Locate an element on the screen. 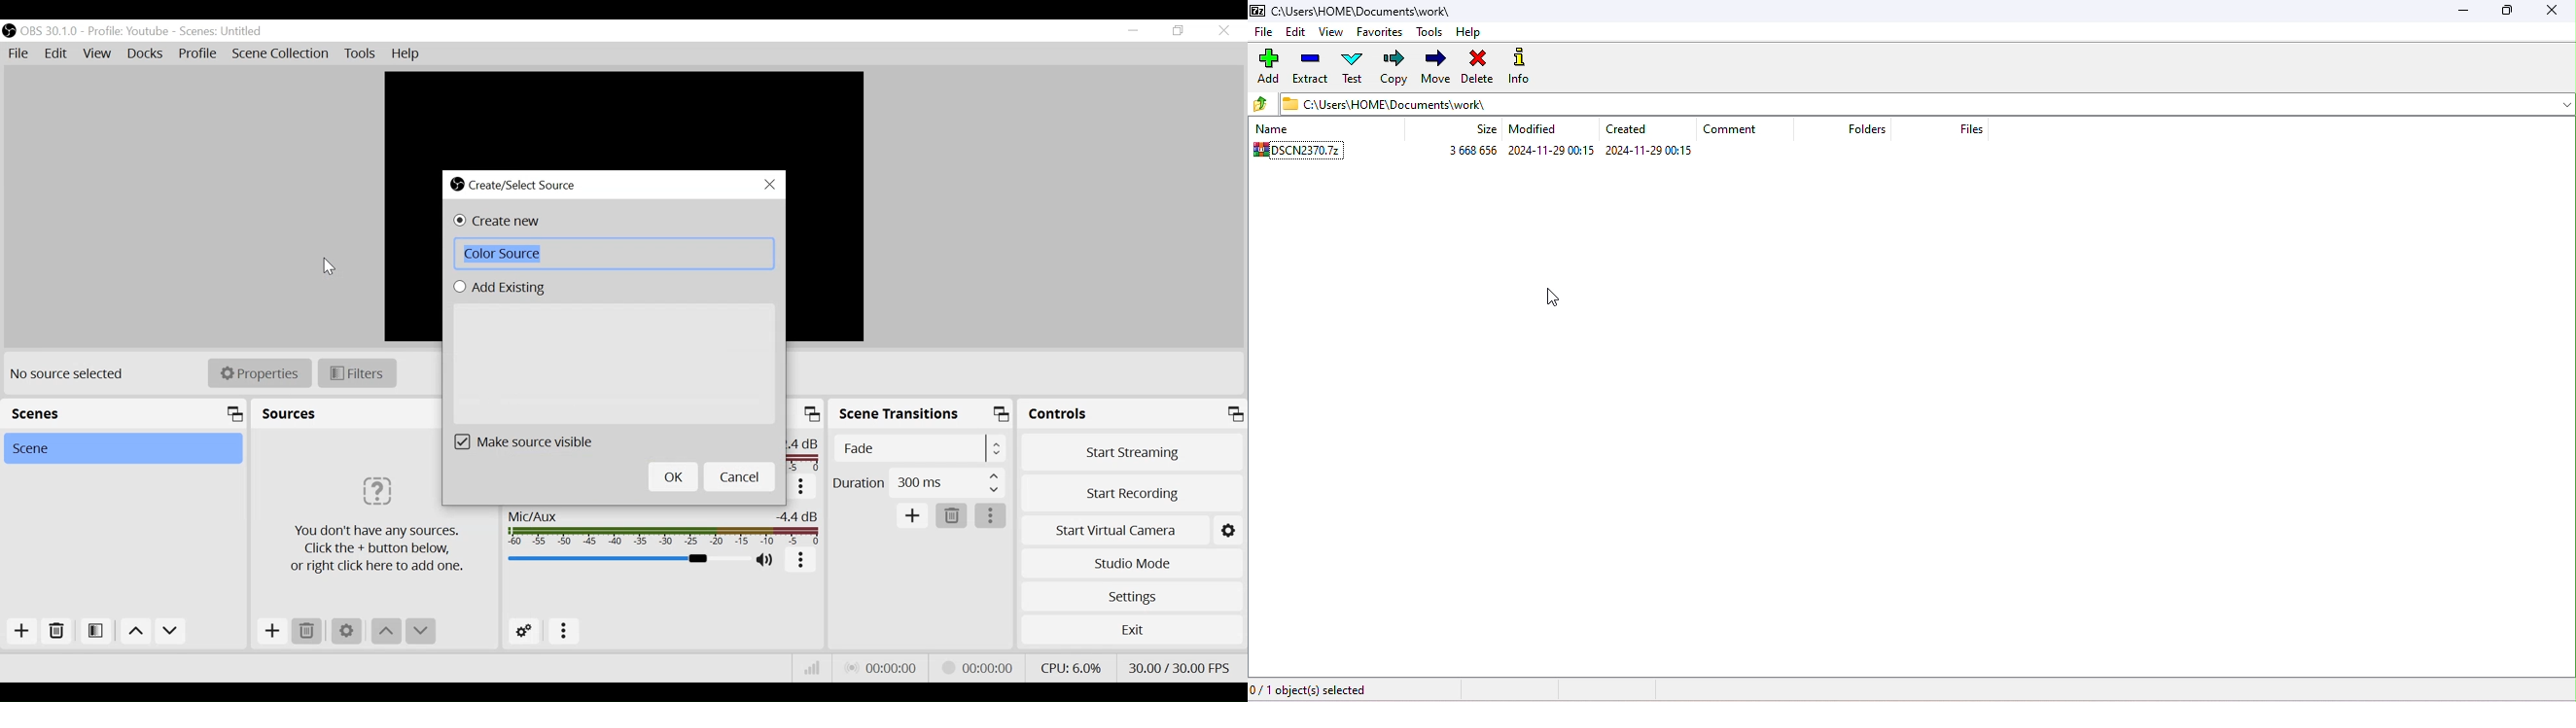 This screenshot has width=2576, height=728. Create/Select Source is located at coordinates (519, 185).